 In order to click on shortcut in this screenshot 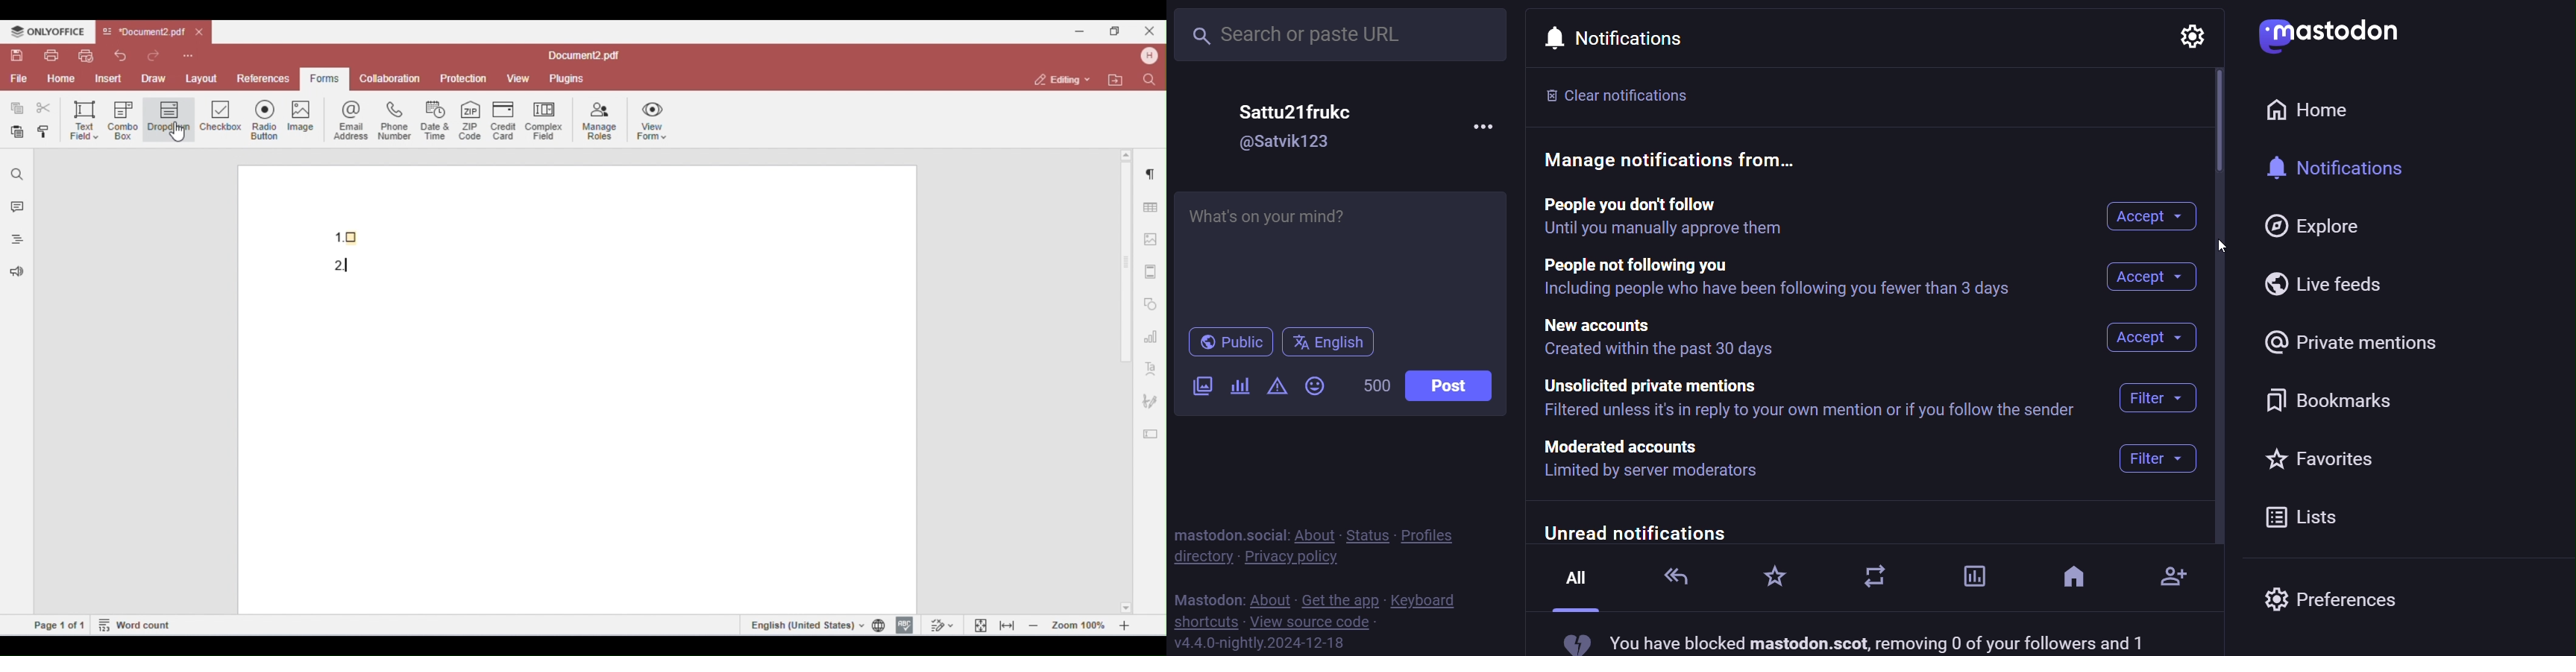, I will do `click(1204, 621)`.